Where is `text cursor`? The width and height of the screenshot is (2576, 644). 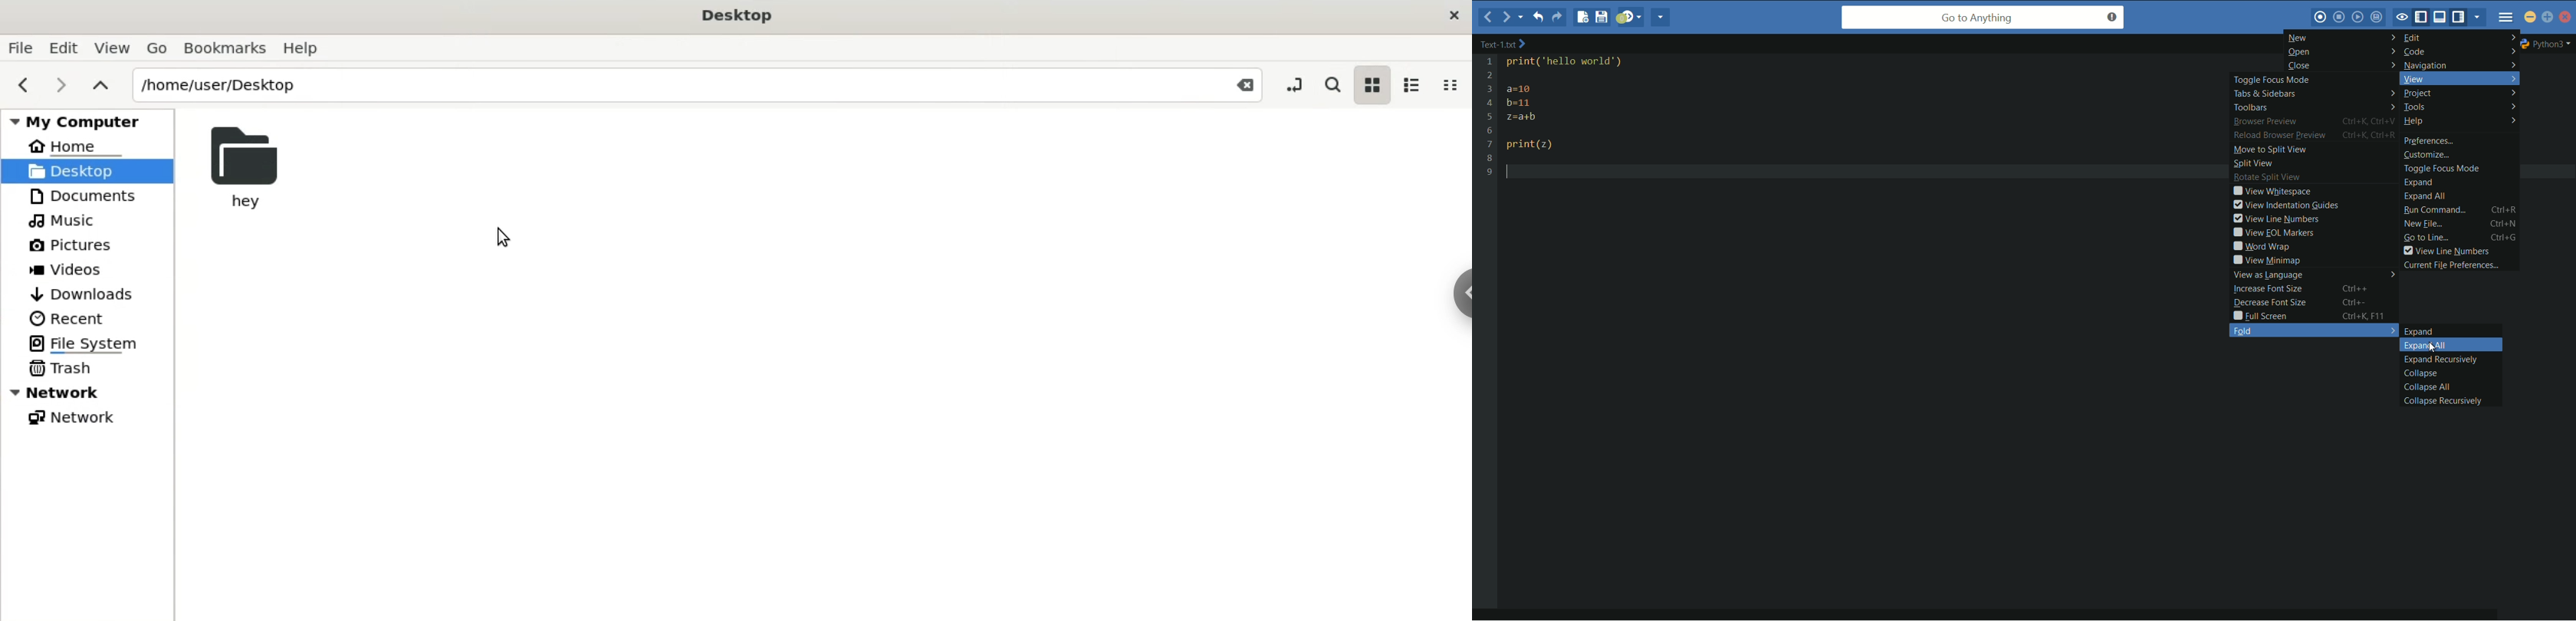 text cursor is located at coordinates (1515, 171).